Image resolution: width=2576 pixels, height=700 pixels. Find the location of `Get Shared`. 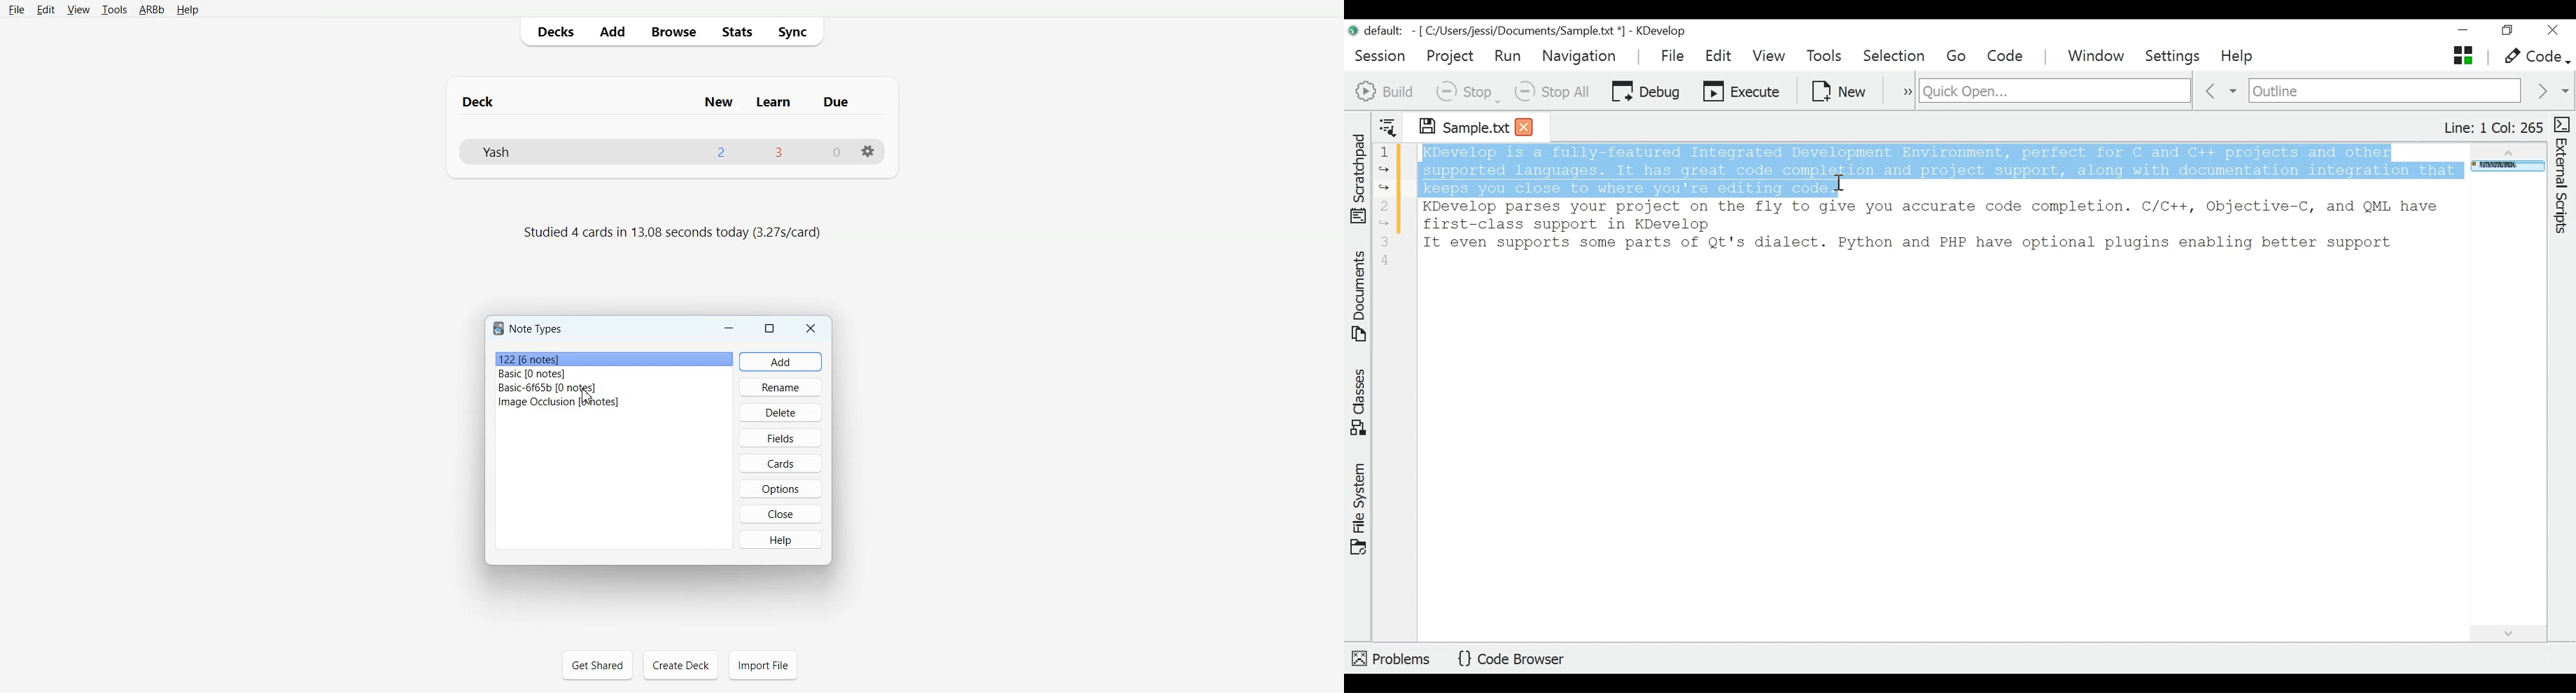

Get Shared is located at coordinates (597, 664).